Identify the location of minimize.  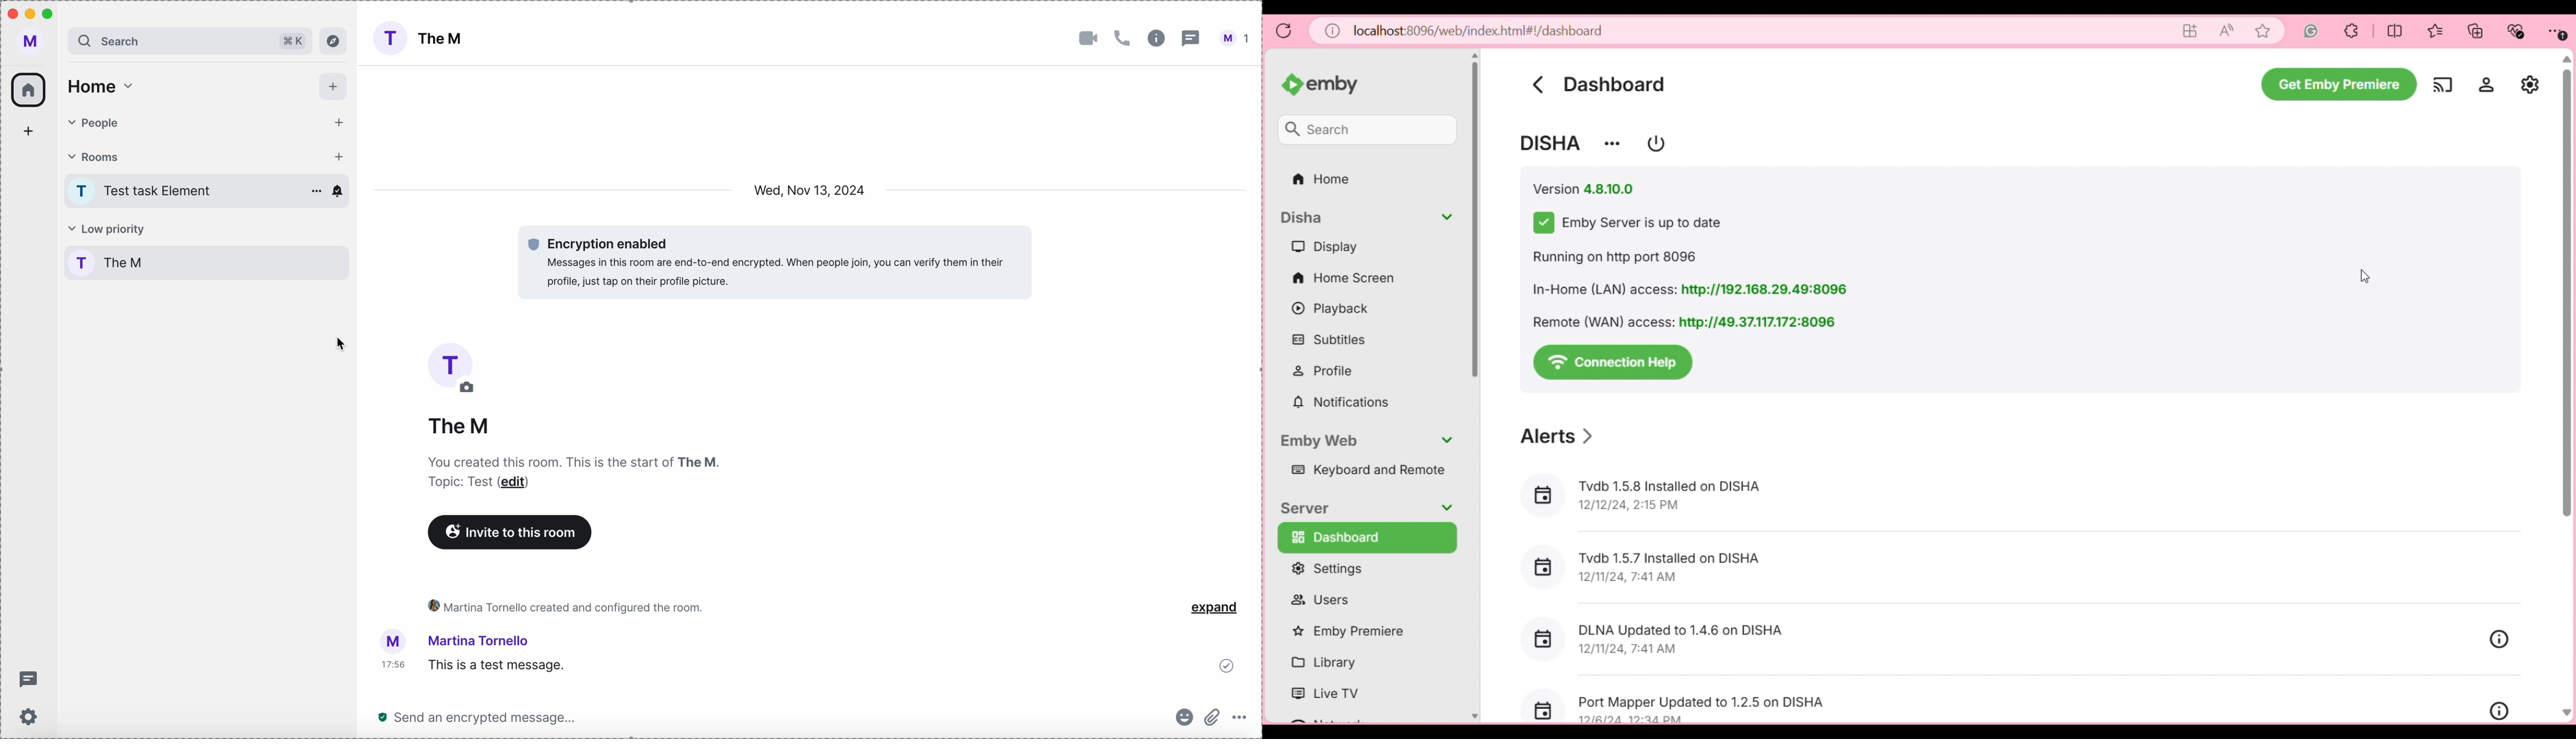
(31, 14).